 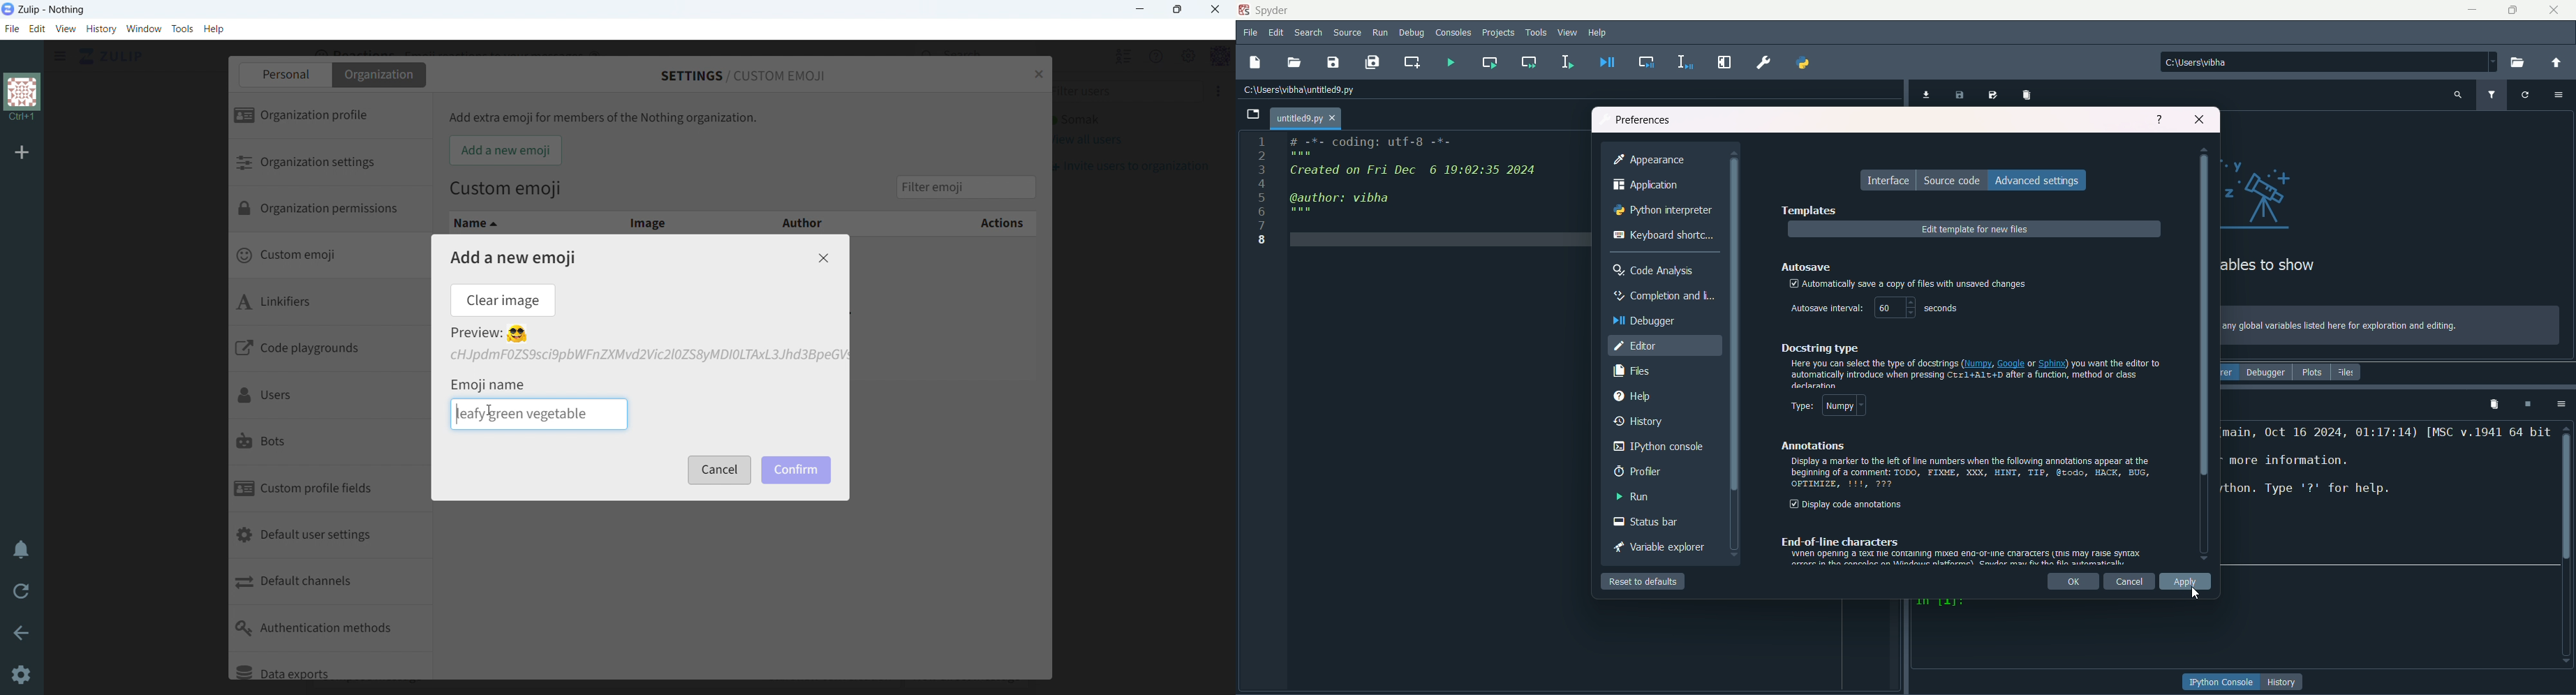 I want to click on tab name, so click(x=1305, y=118).